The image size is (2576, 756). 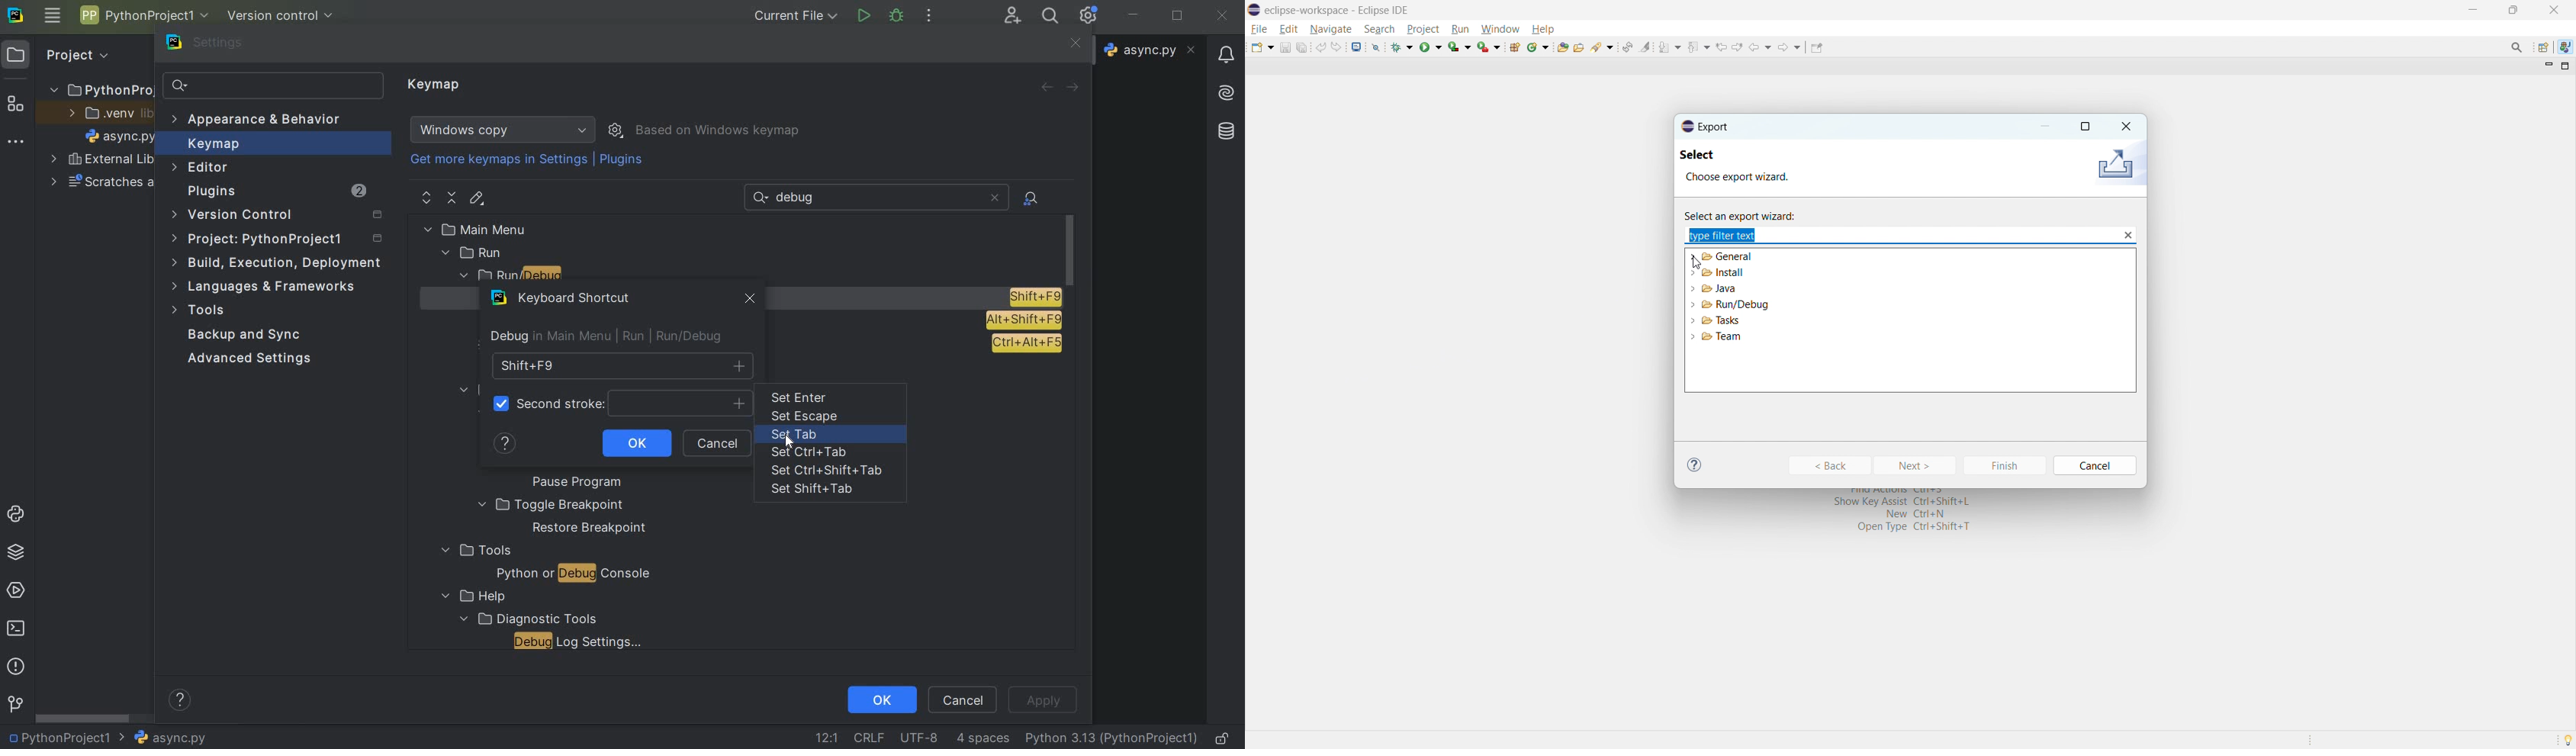 I want to click on apply, so click(x=1042, y=700).